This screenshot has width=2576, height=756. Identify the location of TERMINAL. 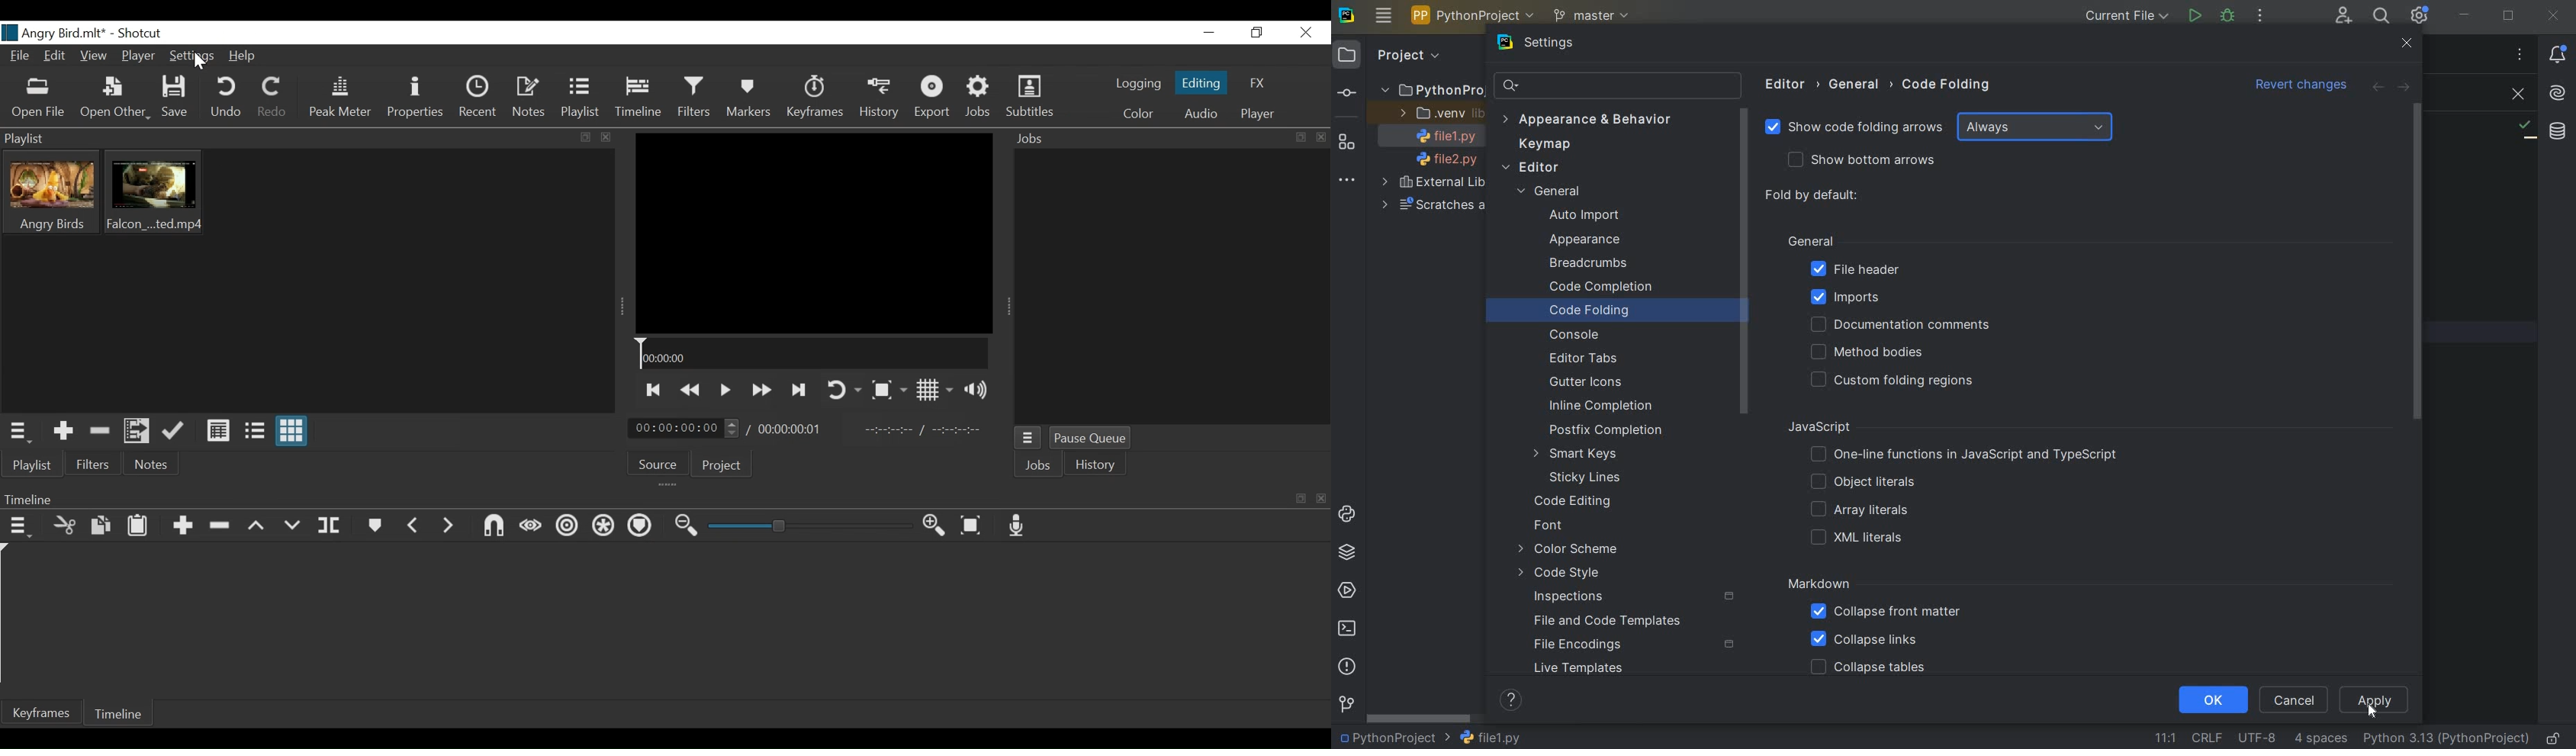
(1351, 625).